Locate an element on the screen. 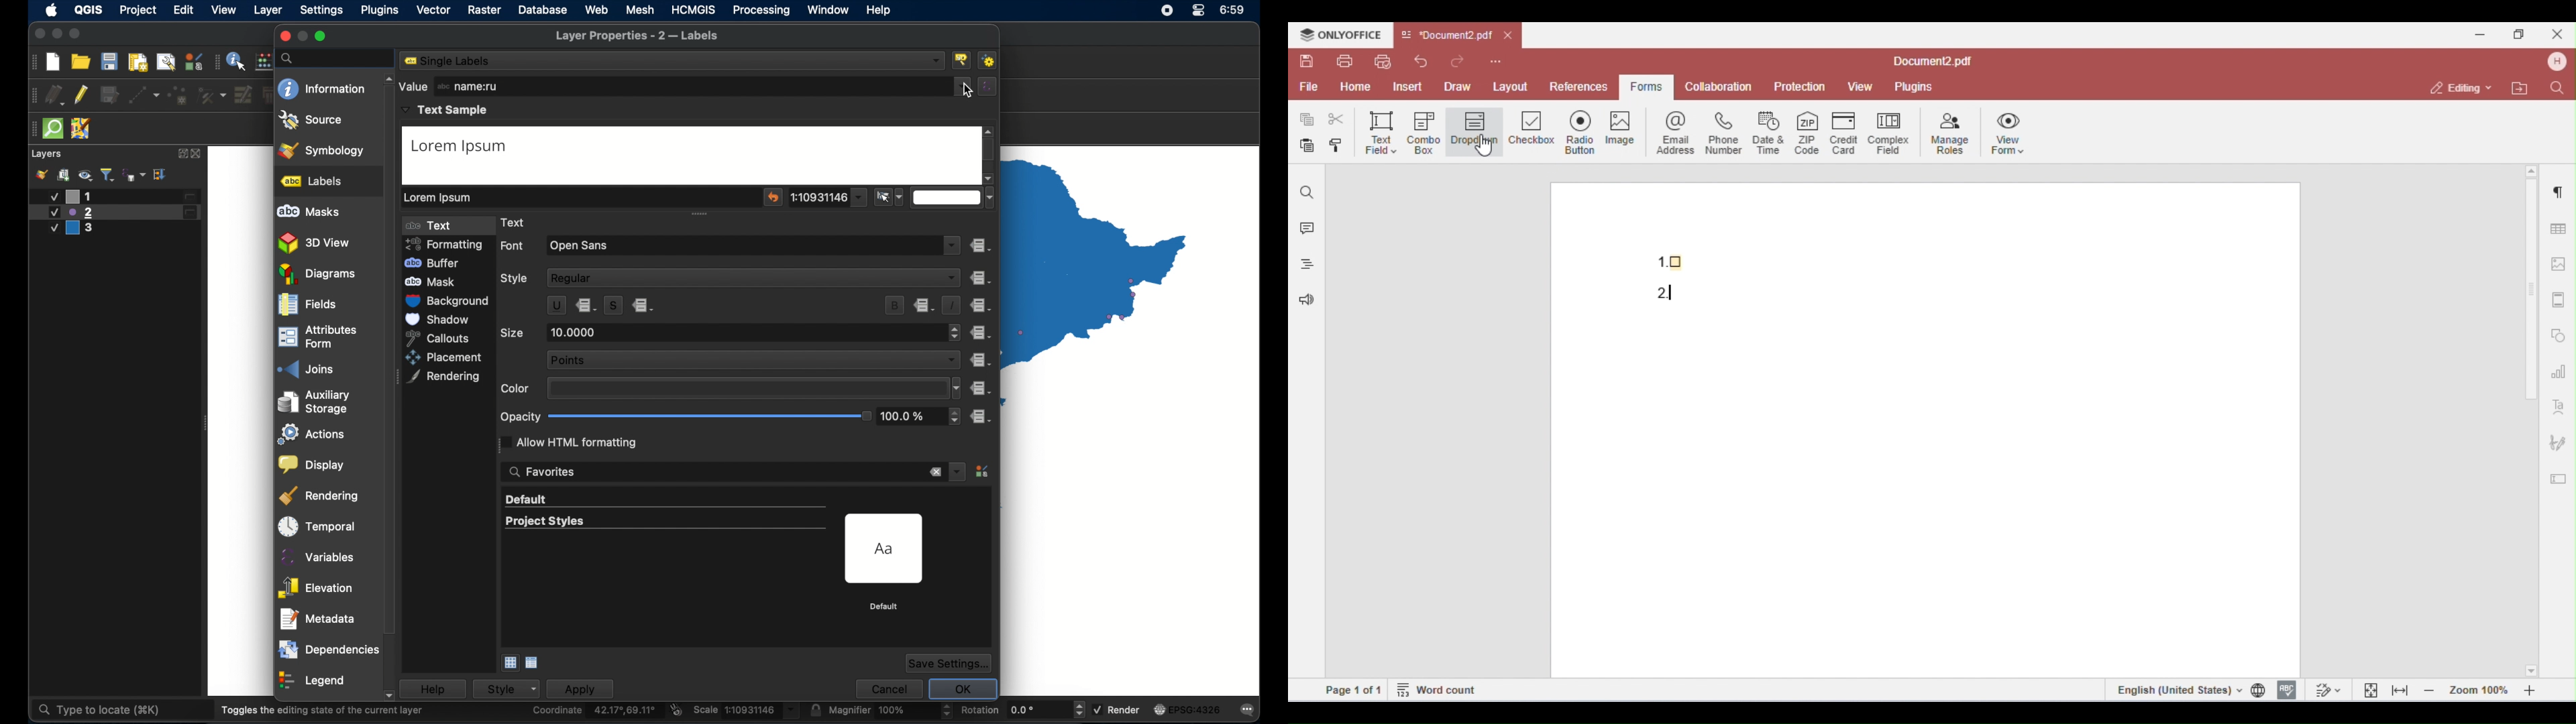 The height and width of the screenshot is (728, 2576). scroll down arrow is located at coordinates (394, 695).